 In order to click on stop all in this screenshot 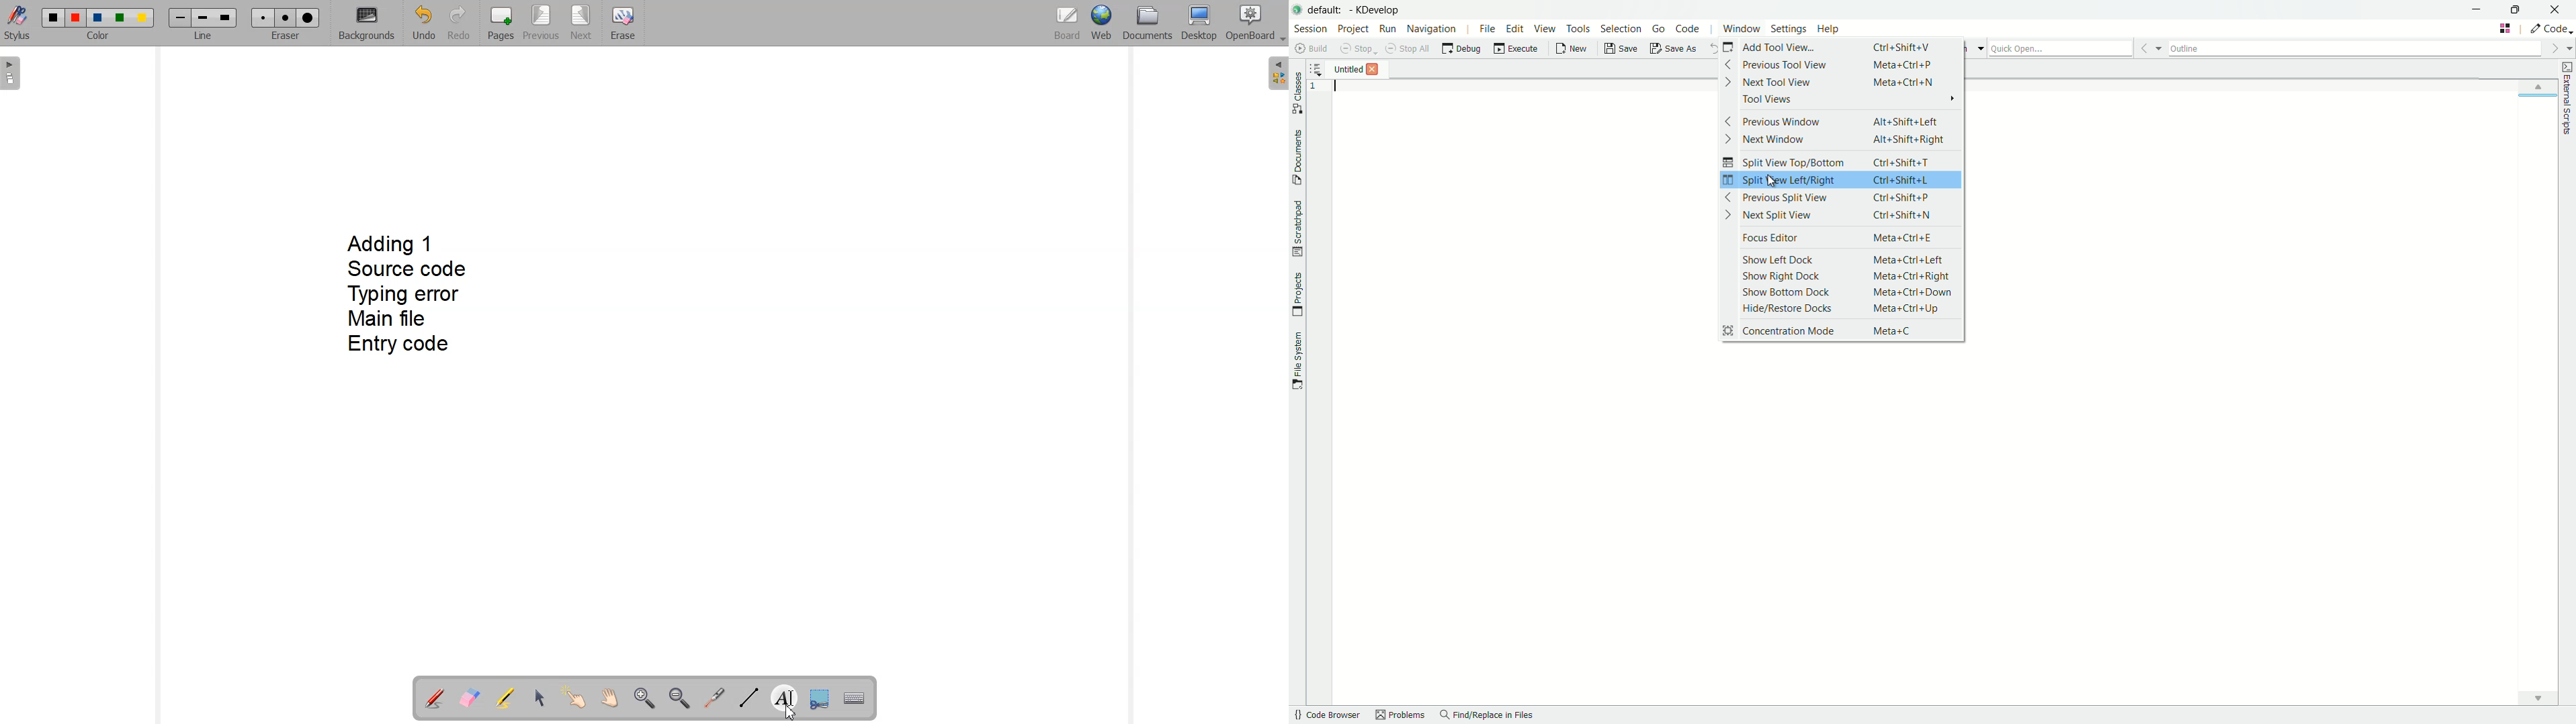, I will do `click(1408, 49)`.